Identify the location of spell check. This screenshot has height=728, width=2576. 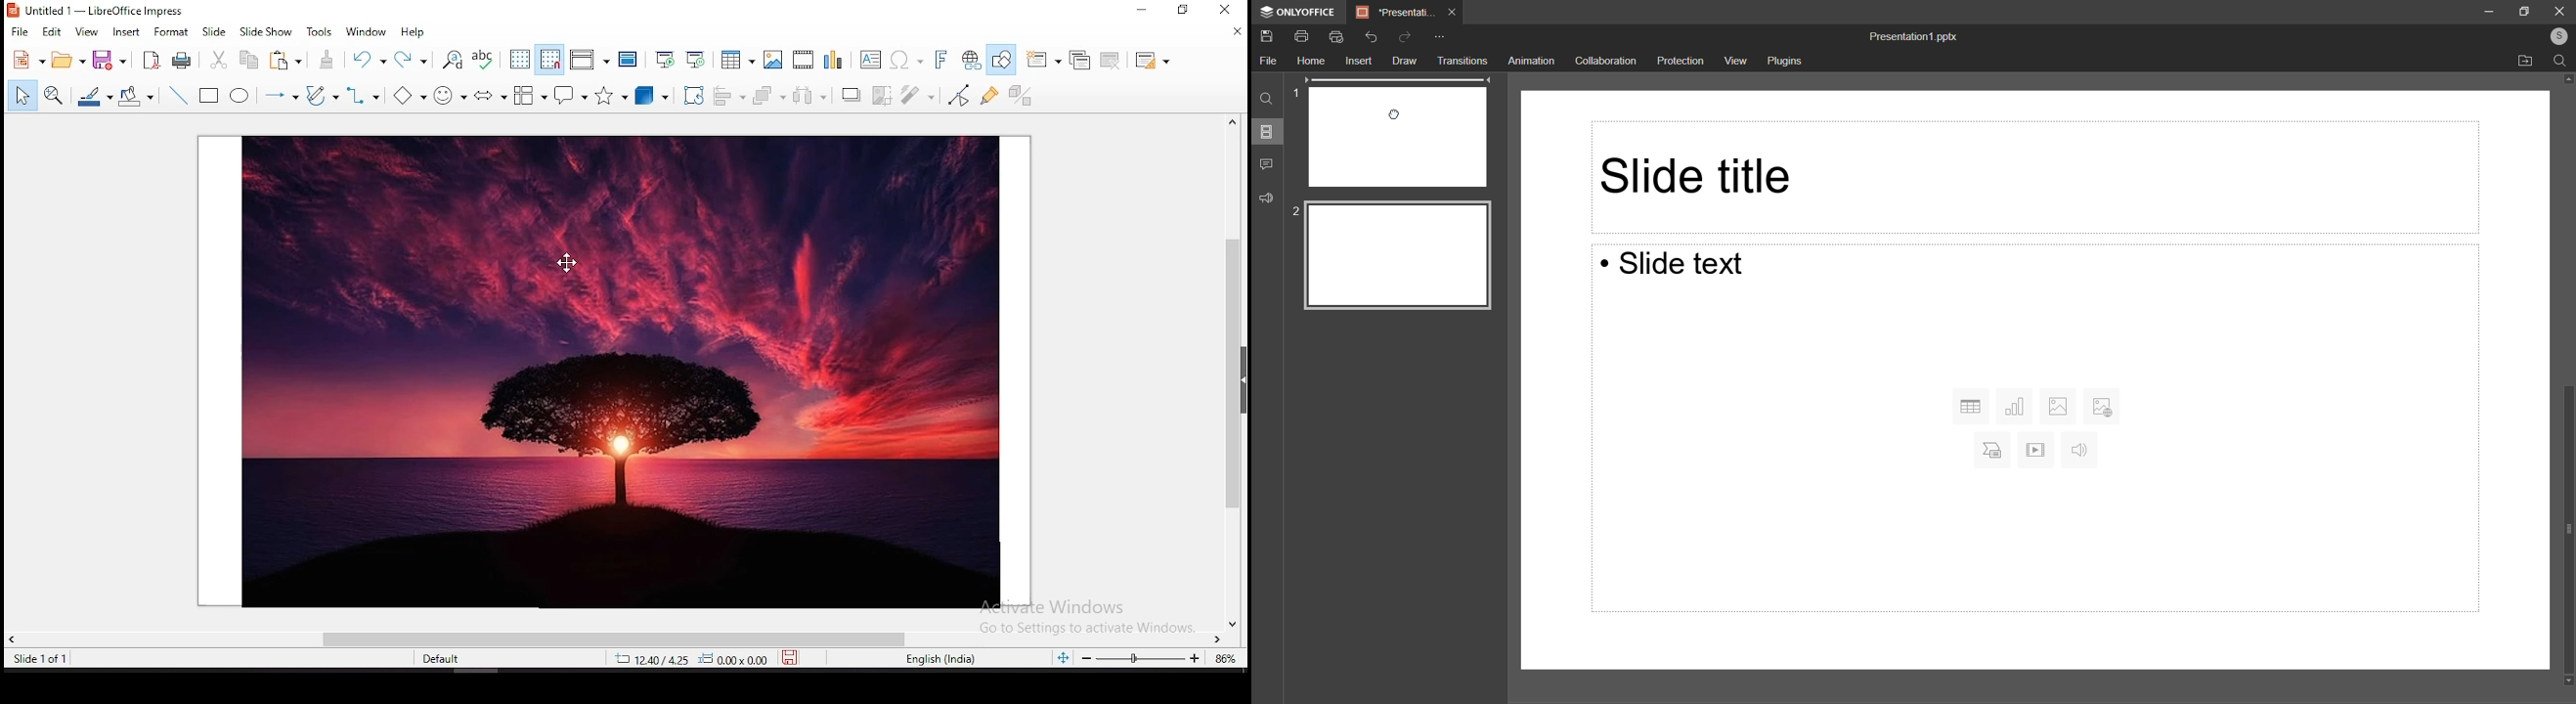
(485, 58).